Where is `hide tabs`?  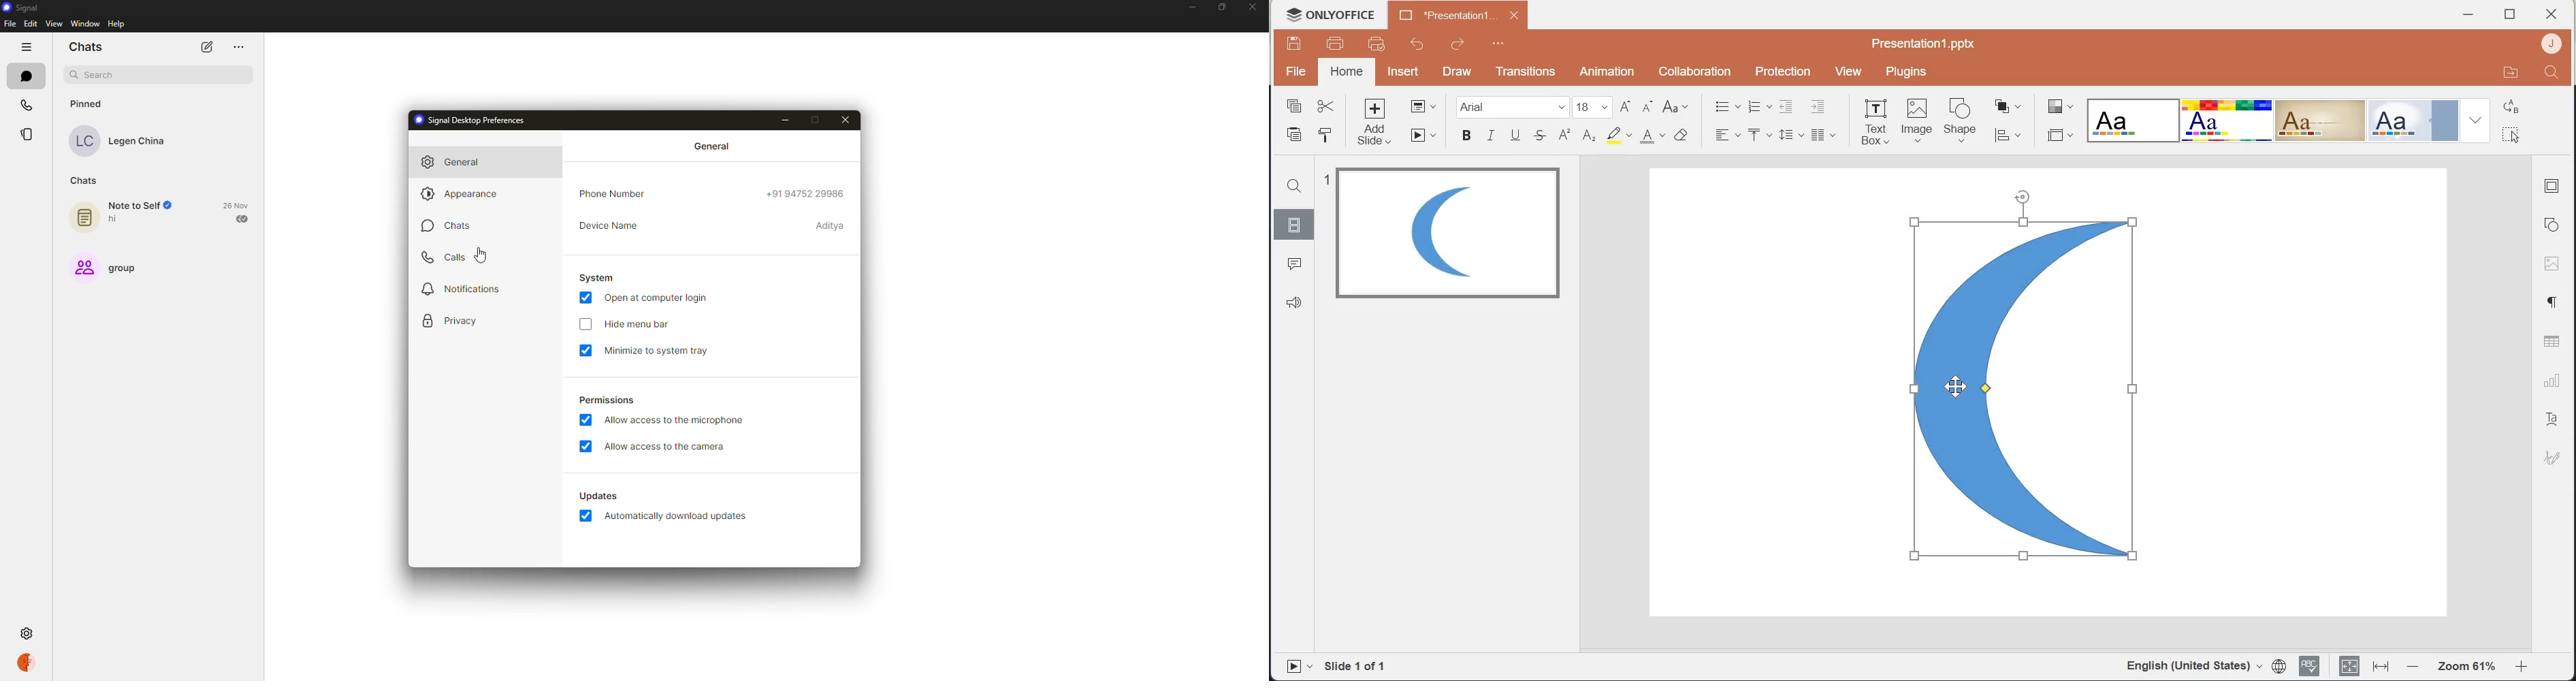
hide tabs is located at coordinates (25, 45).